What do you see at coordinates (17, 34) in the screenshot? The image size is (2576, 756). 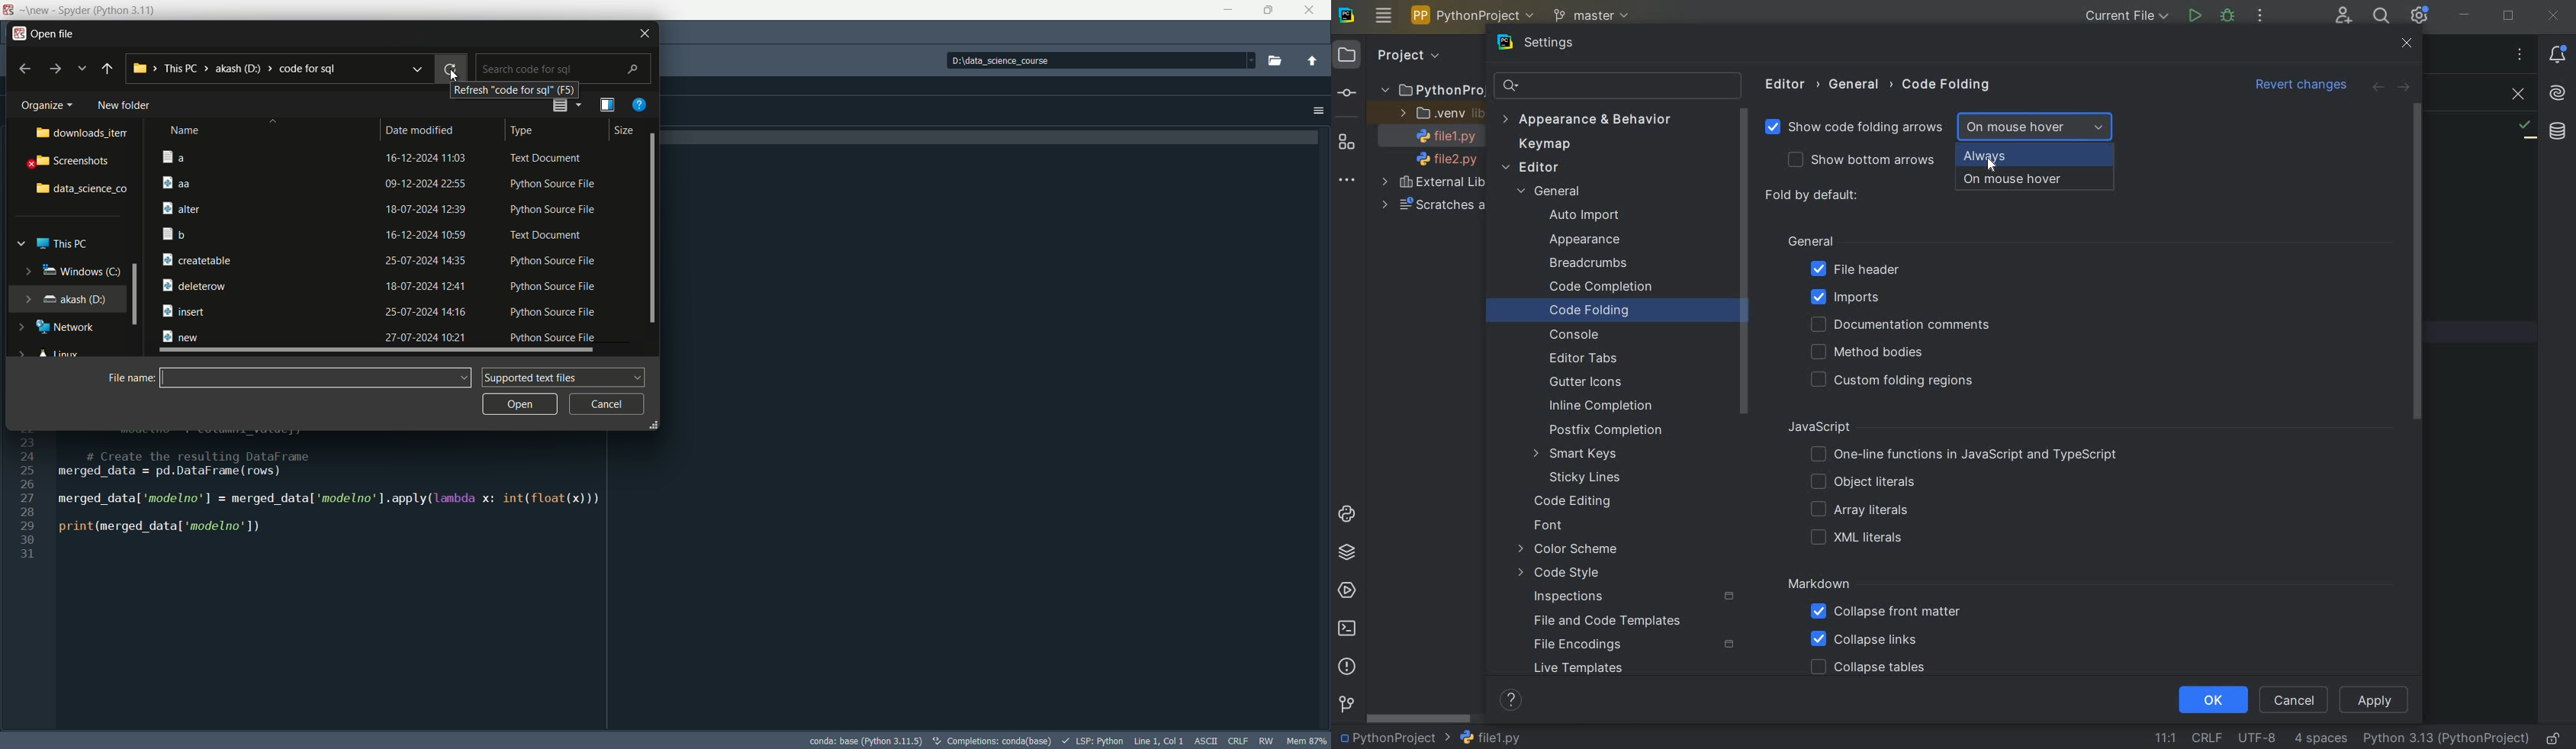 I see `app icon` at bounding box center [17, 34].